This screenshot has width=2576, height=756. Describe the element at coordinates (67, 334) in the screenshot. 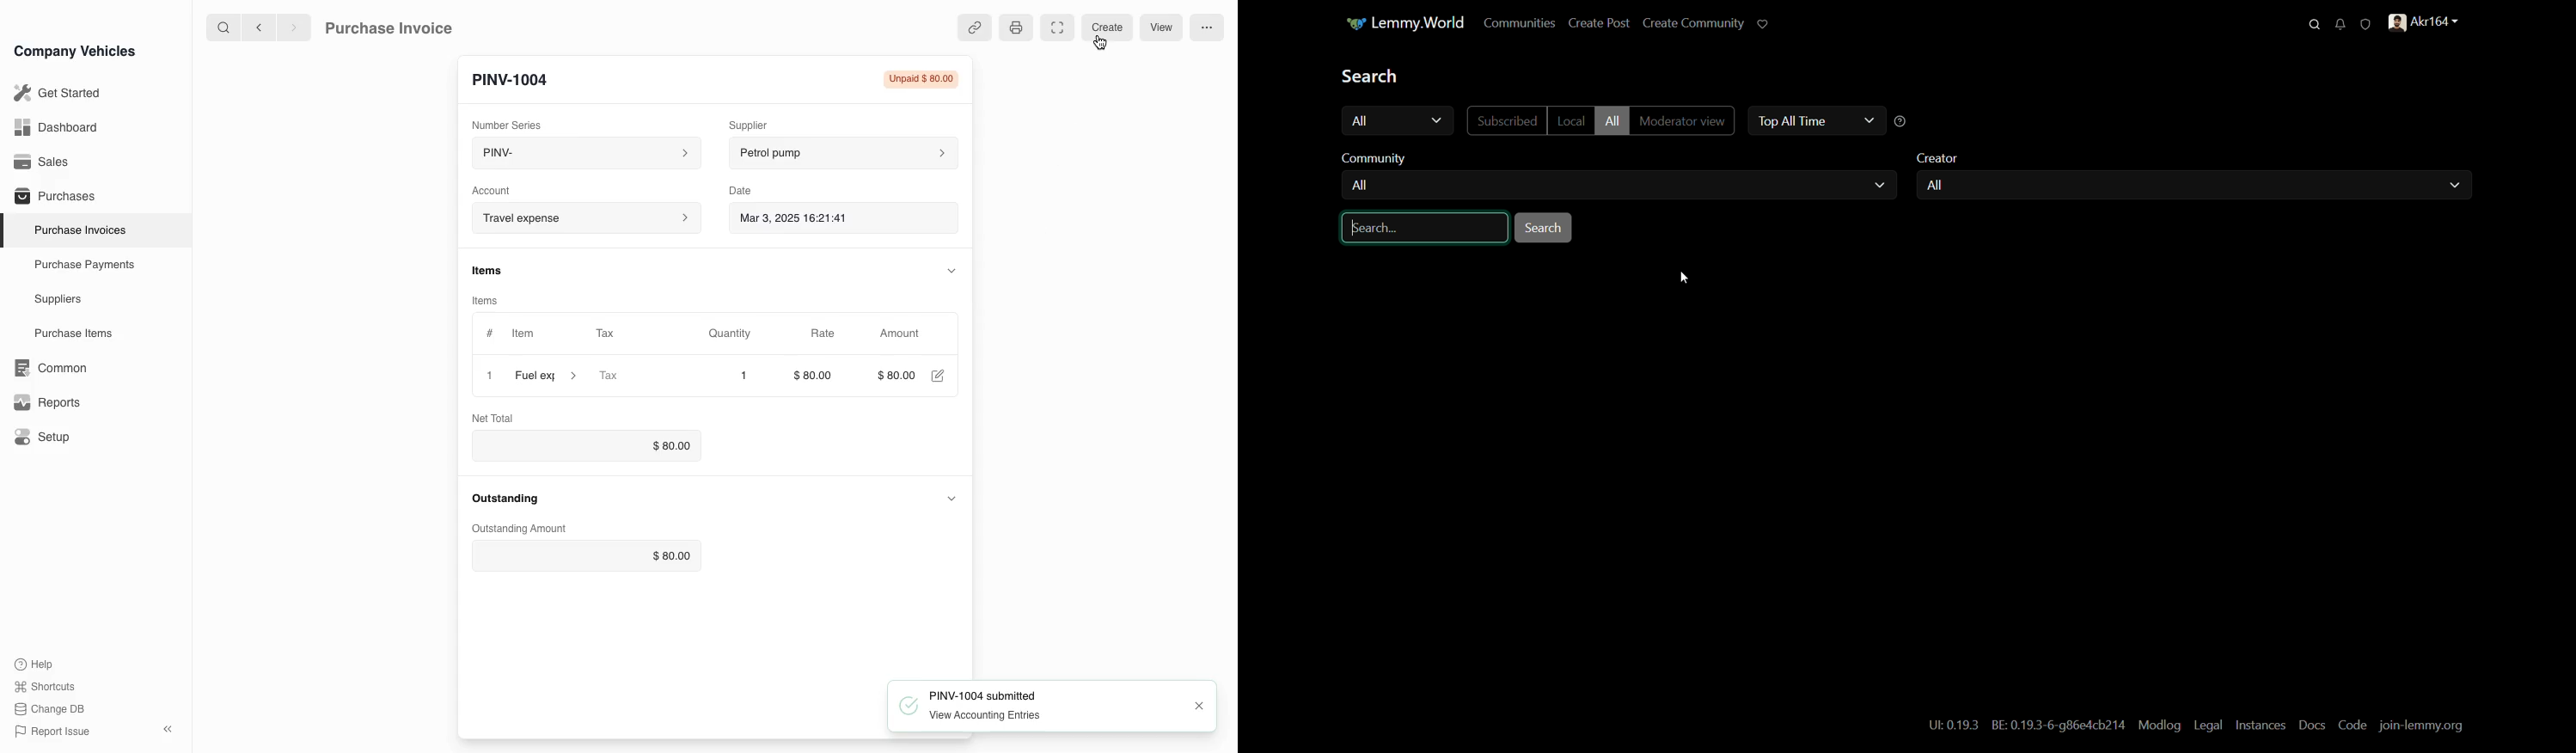

I see `Purchase items` at that location.